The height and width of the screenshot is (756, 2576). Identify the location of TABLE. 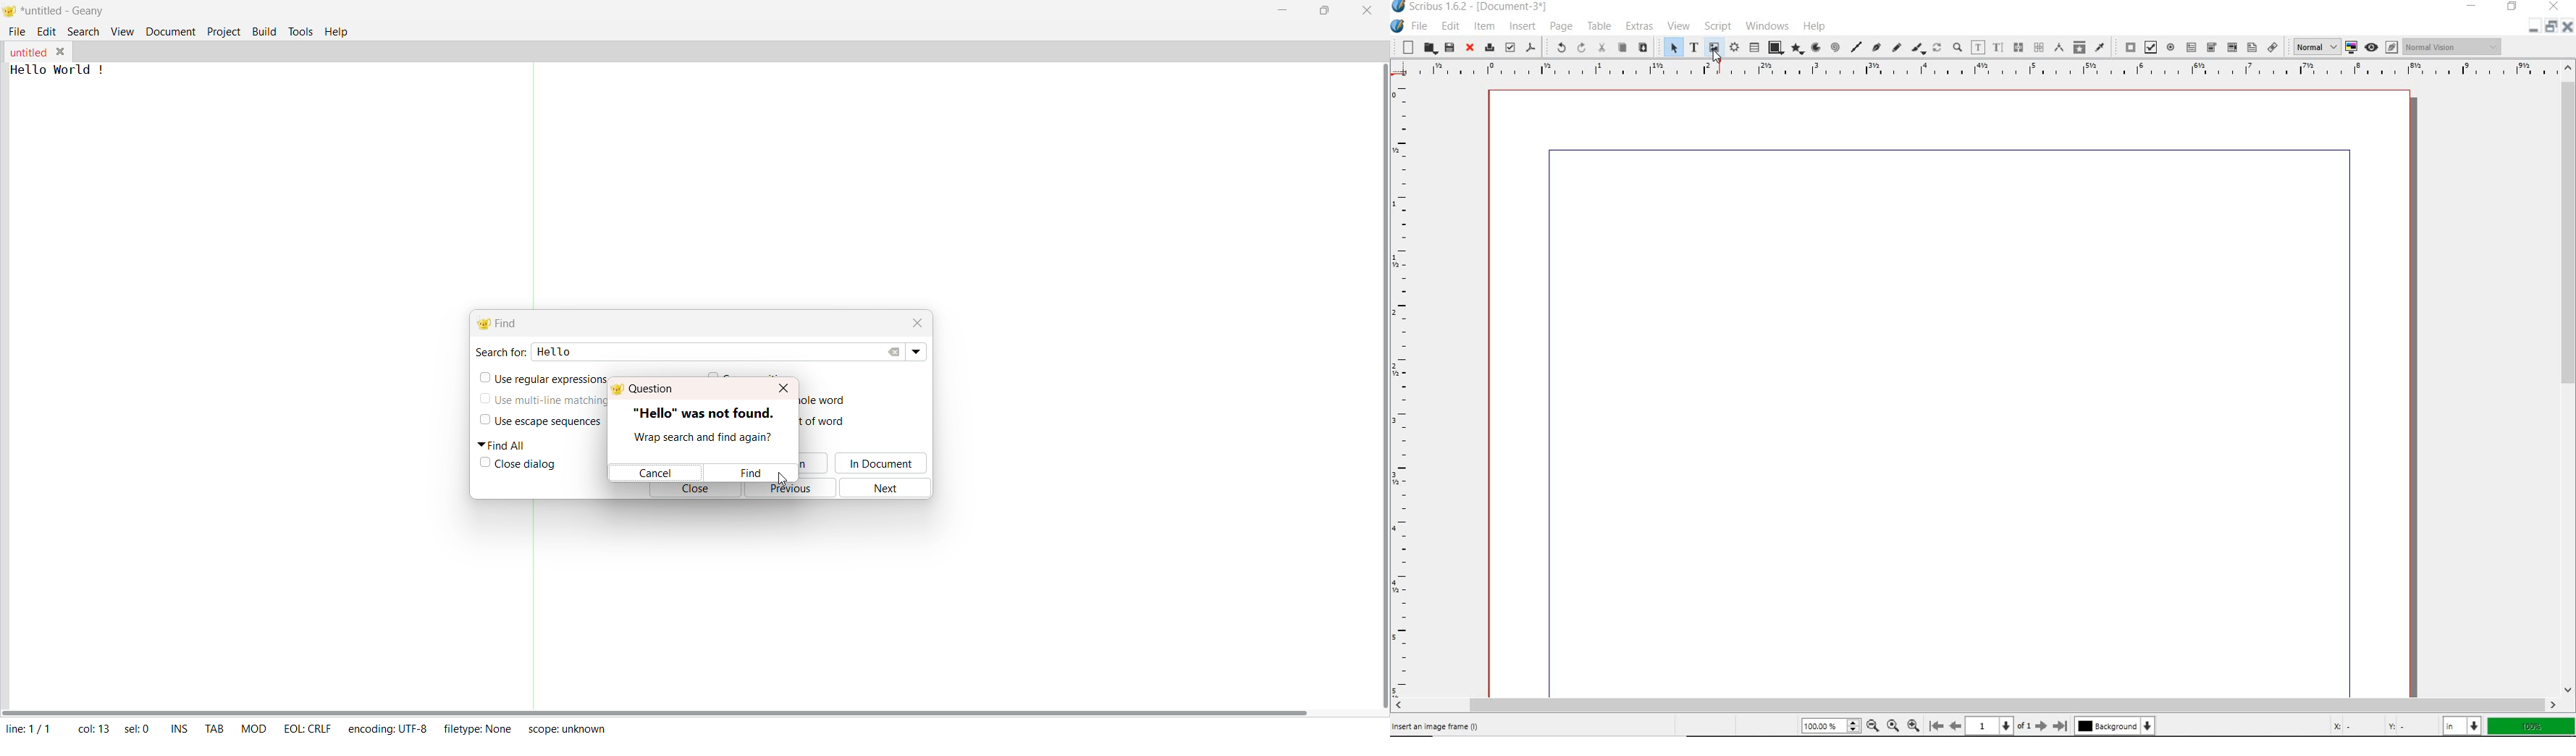
(1600, 25).